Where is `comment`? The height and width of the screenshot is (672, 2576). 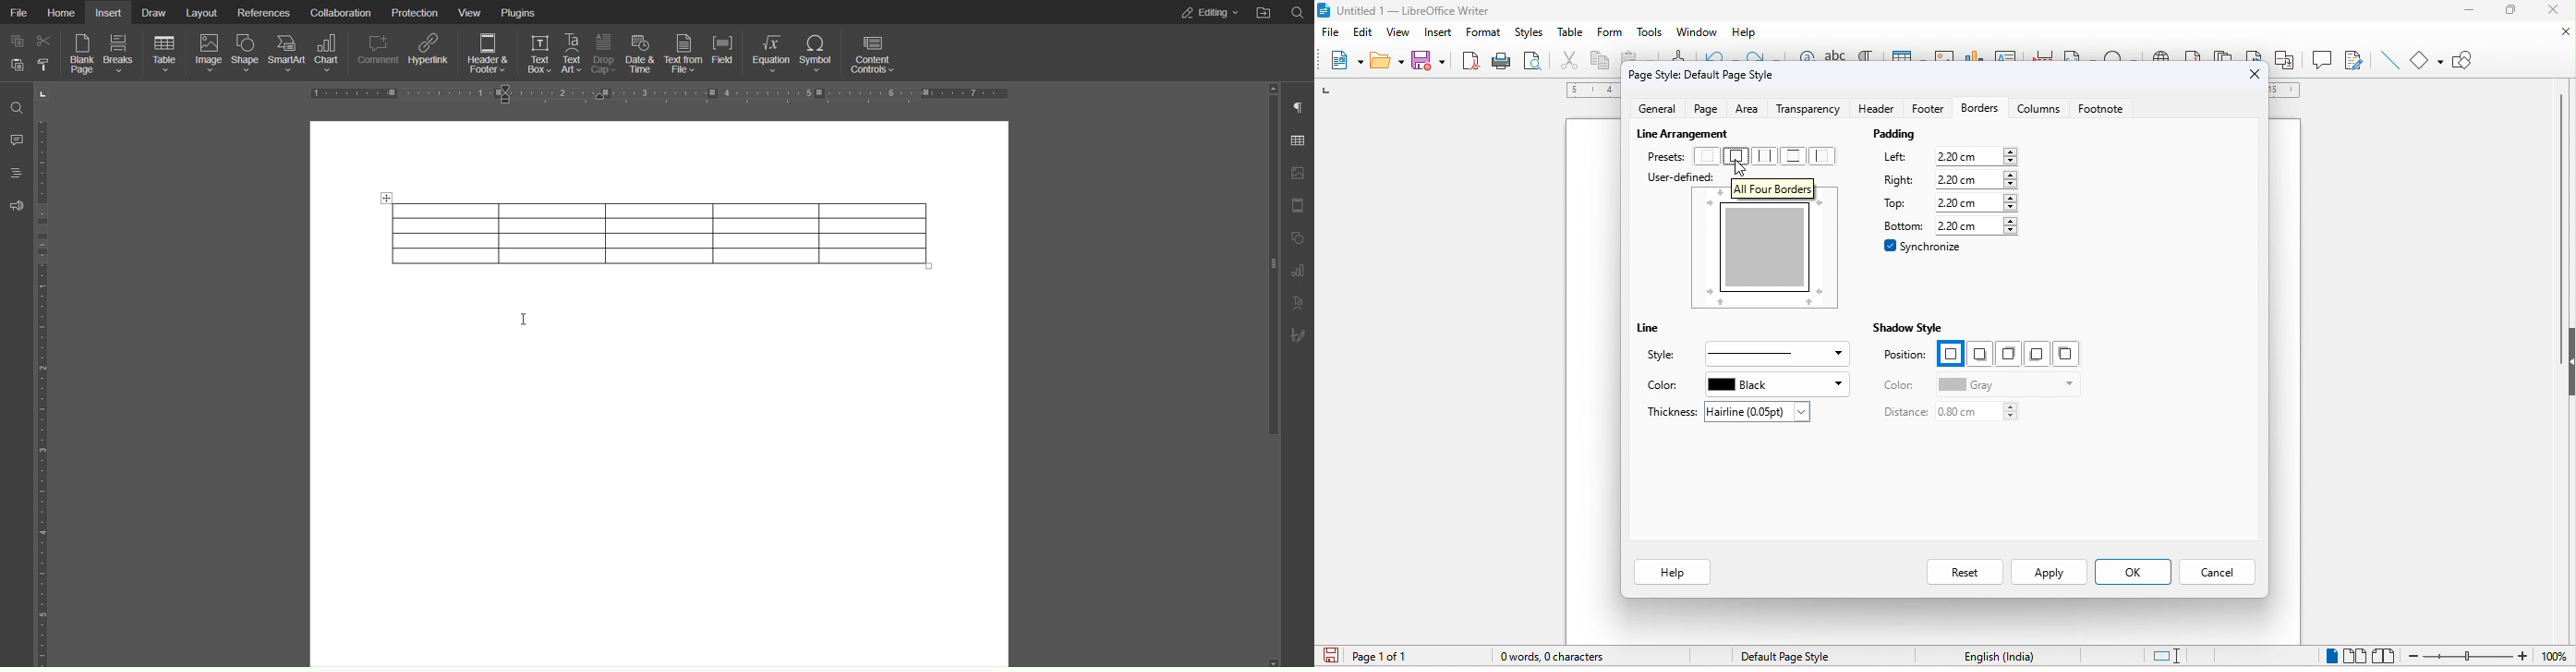
comment is located at coordinates (2323, 59).